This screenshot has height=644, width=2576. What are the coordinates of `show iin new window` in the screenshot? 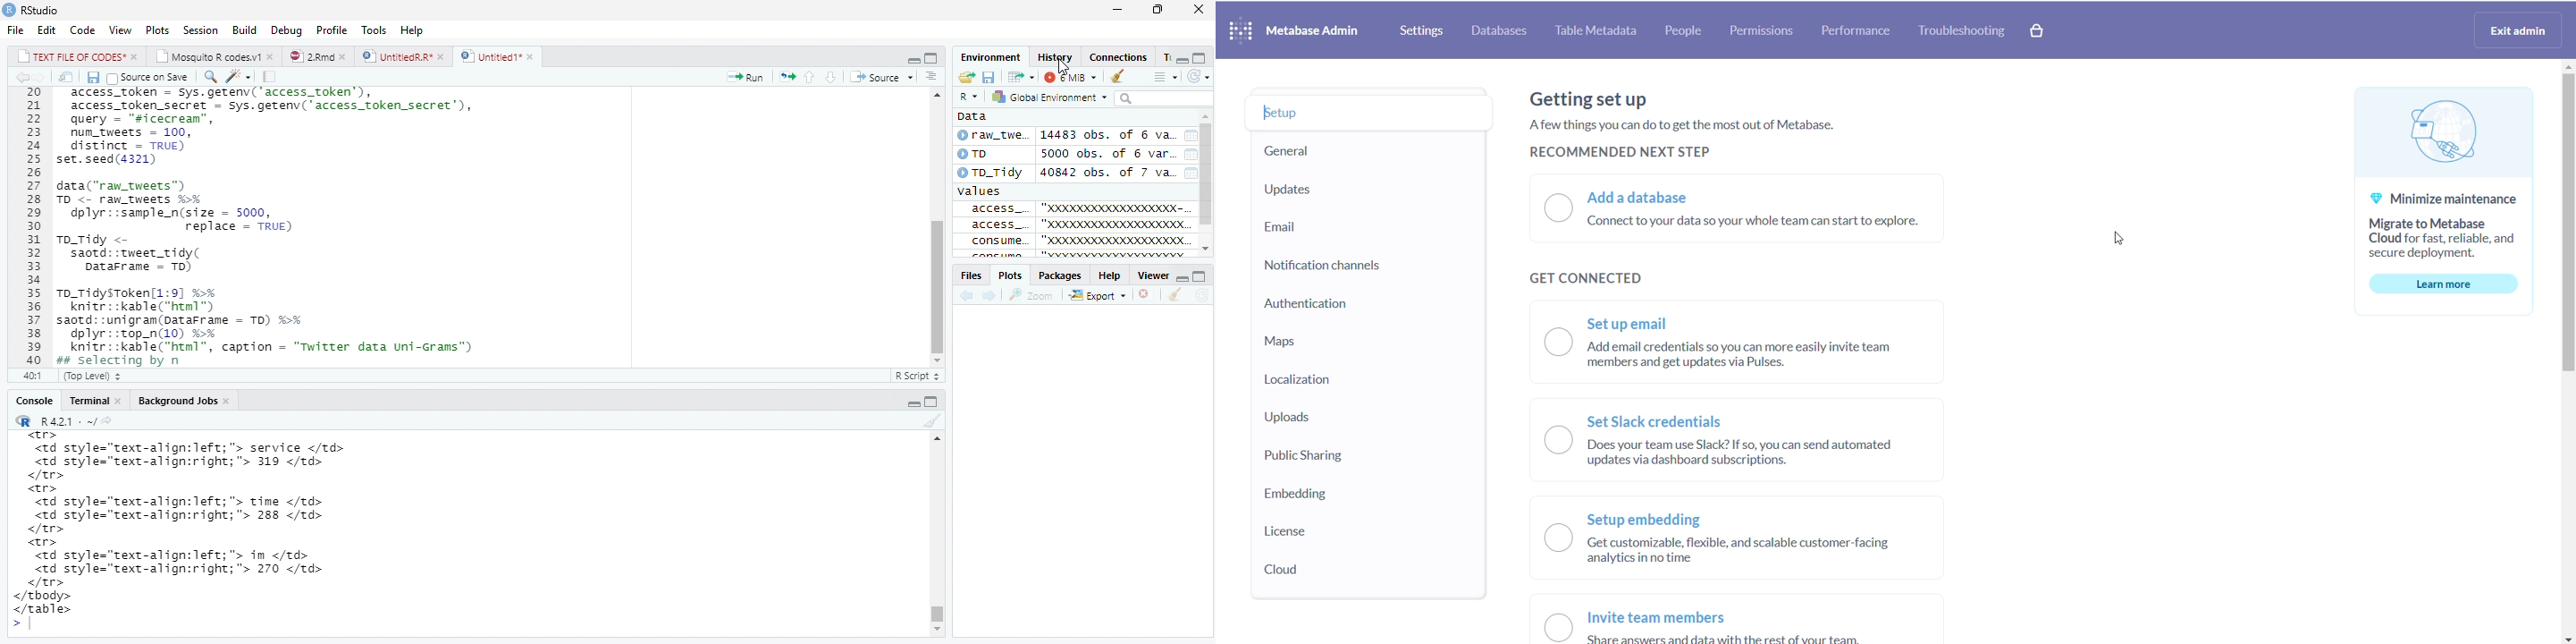 It's located at (65, 77).